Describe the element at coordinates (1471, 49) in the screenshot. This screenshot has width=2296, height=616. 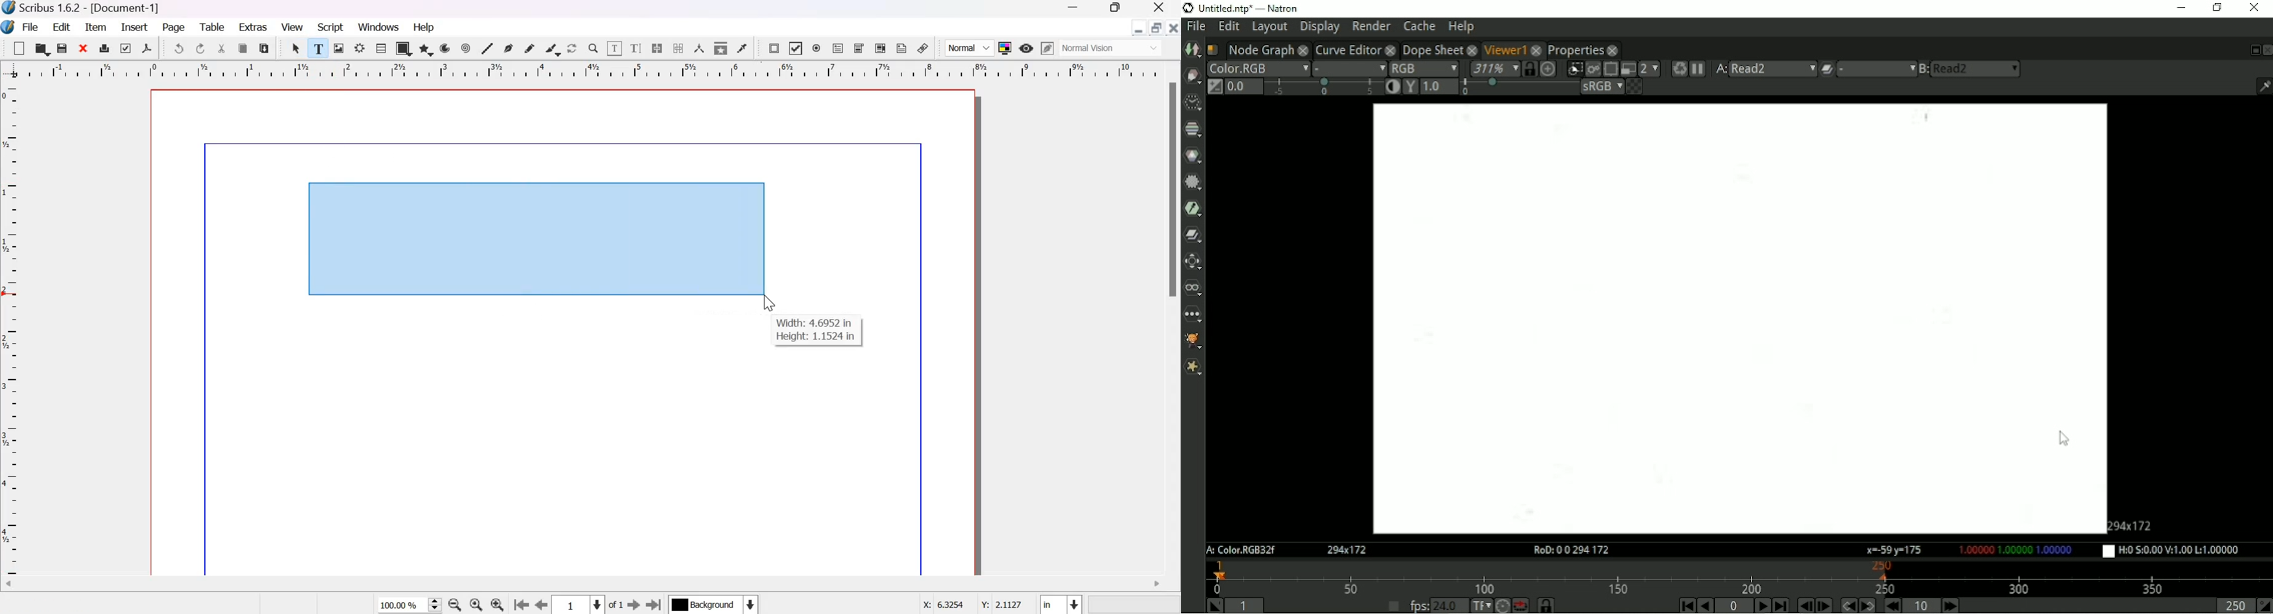
I see `close` at that location.